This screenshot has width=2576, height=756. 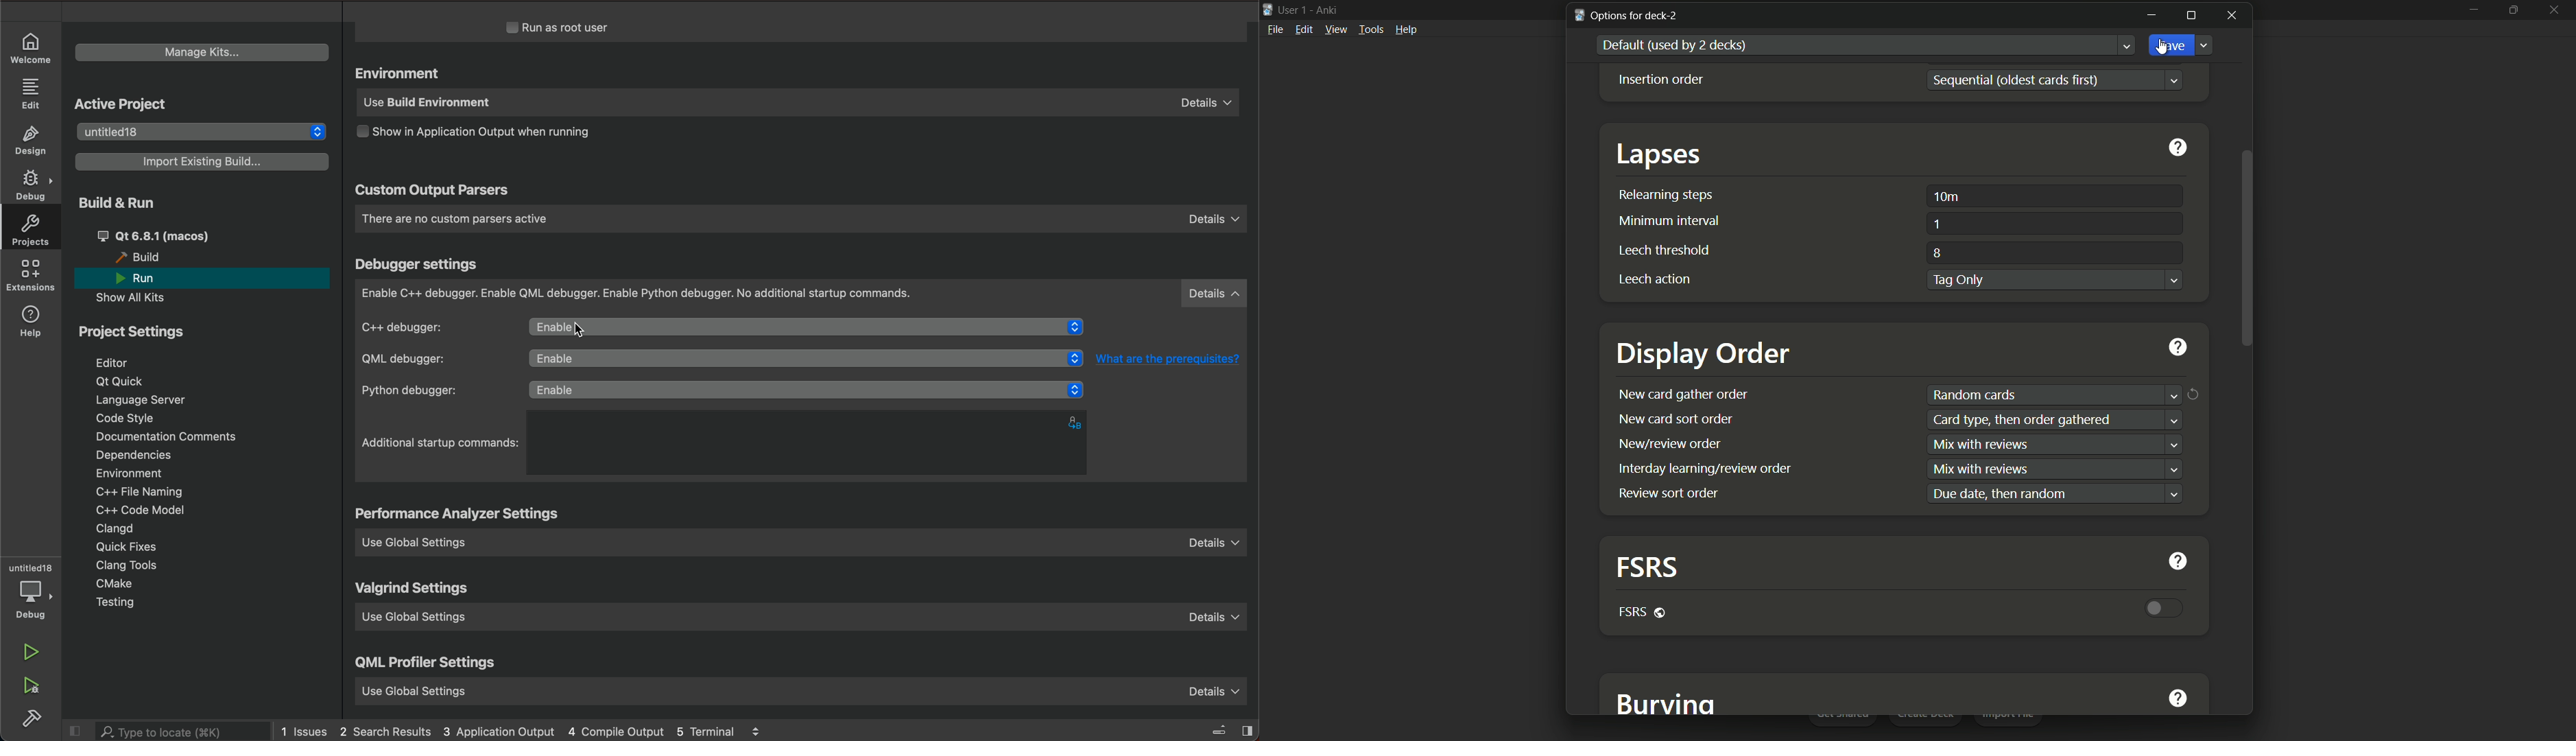 What do you see at coordinates (132, 454) in the screenshot?
I see `dependencies` at bounding box center [132, 454].